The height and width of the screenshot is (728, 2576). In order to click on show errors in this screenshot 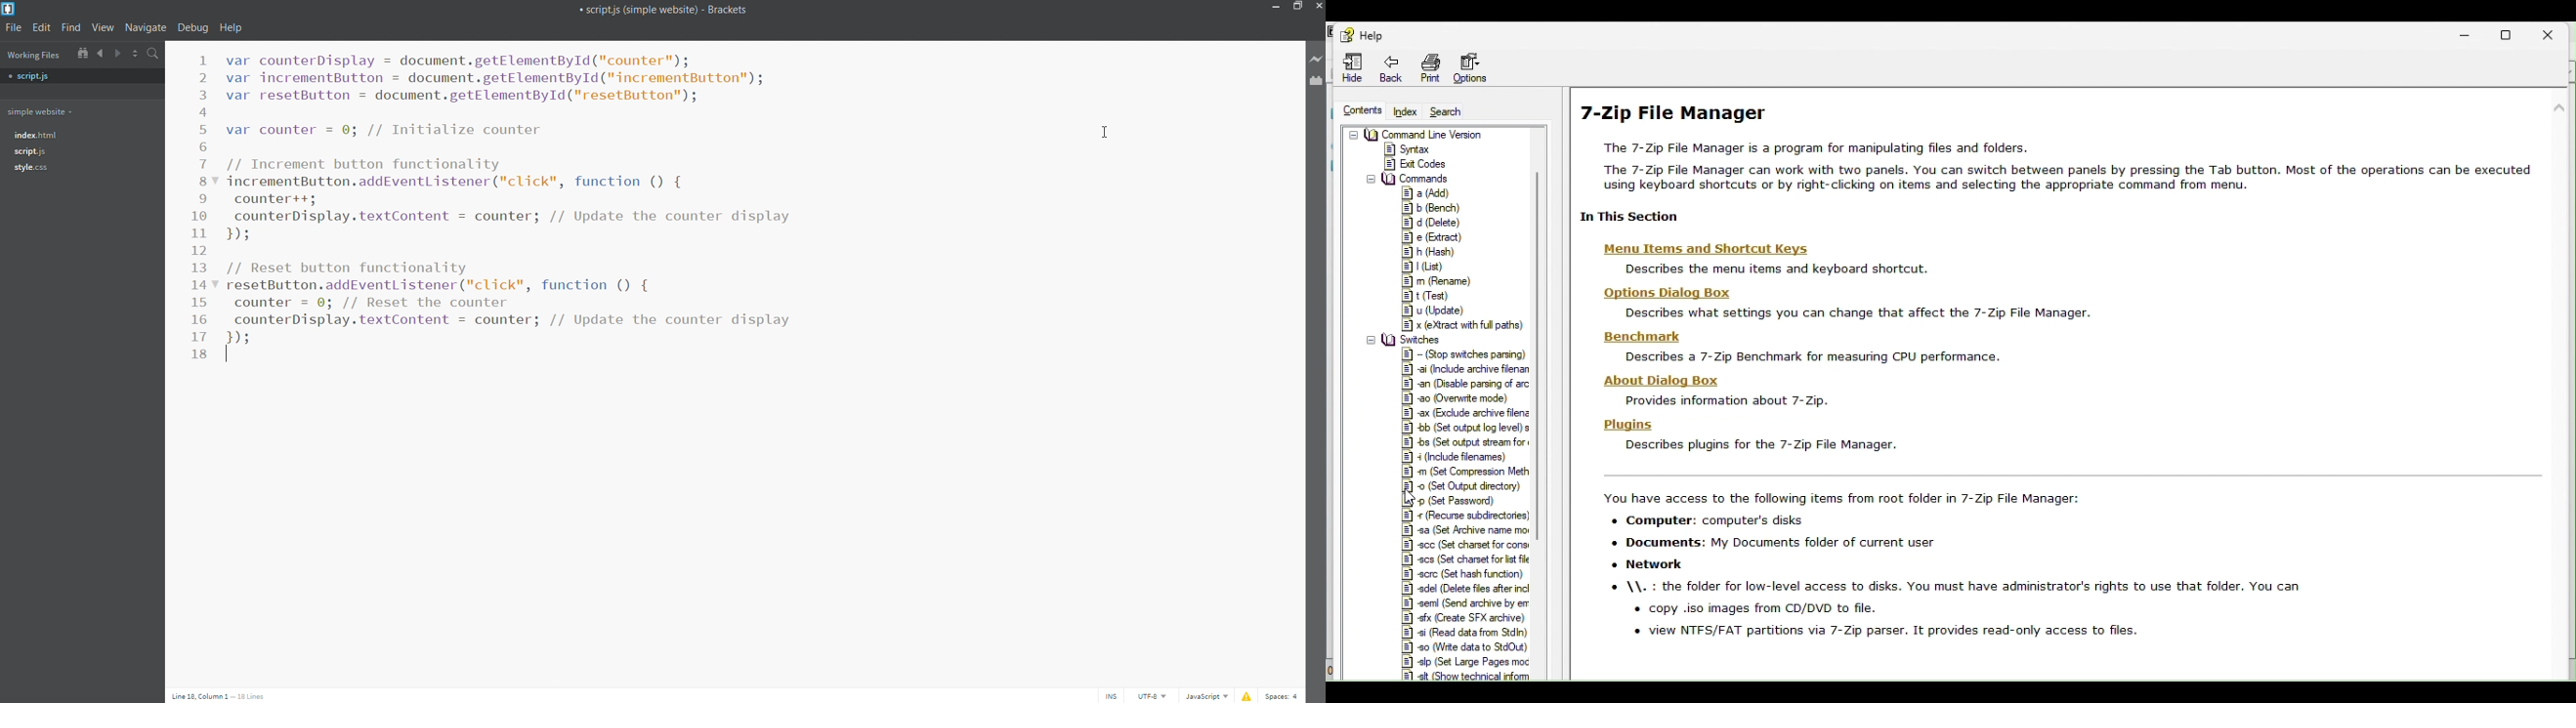, I will do `click(1248, 697)`.